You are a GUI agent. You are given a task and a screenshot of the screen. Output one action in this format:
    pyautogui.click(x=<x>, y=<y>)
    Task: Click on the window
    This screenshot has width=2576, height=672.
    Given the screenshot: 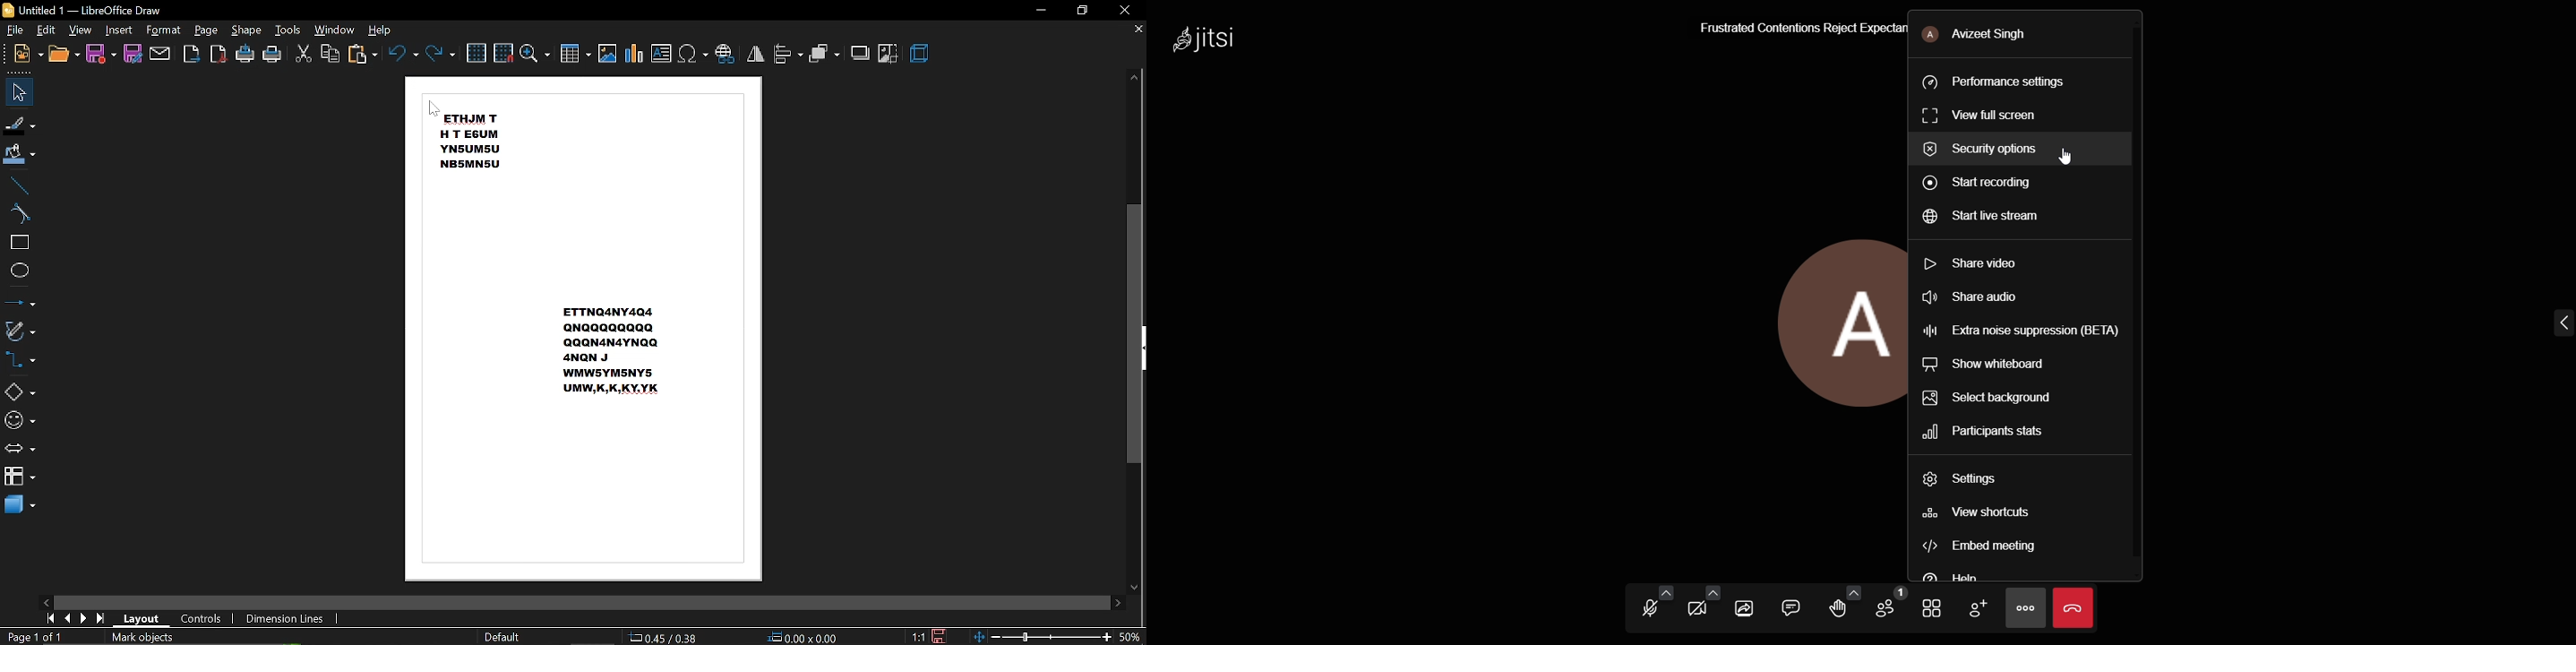 What is the action you would take?
    pyautogui.click(x=335, y=30)
    